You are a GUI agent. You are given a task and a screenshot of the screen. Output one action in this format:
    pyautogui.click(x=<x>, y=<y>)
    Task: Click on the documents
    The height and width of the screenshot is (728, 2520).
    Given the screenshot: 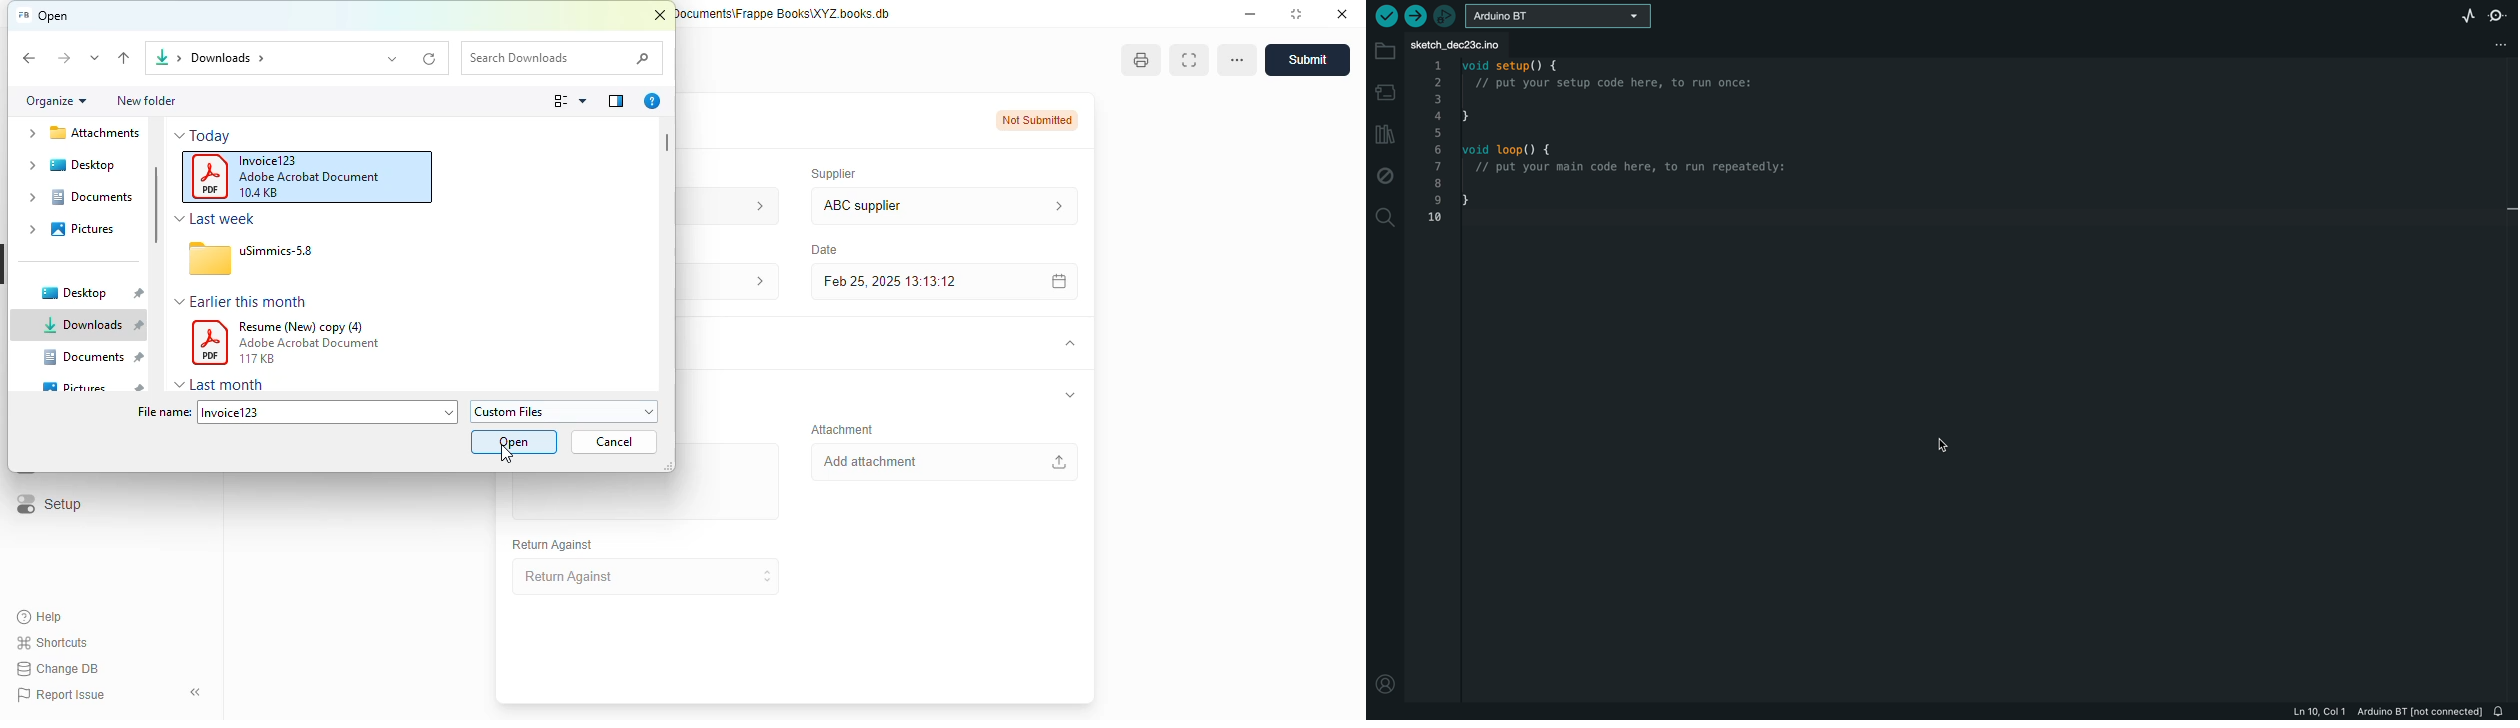 What is the action you would take?
    pyautogui.click(x=93, y=356)
    